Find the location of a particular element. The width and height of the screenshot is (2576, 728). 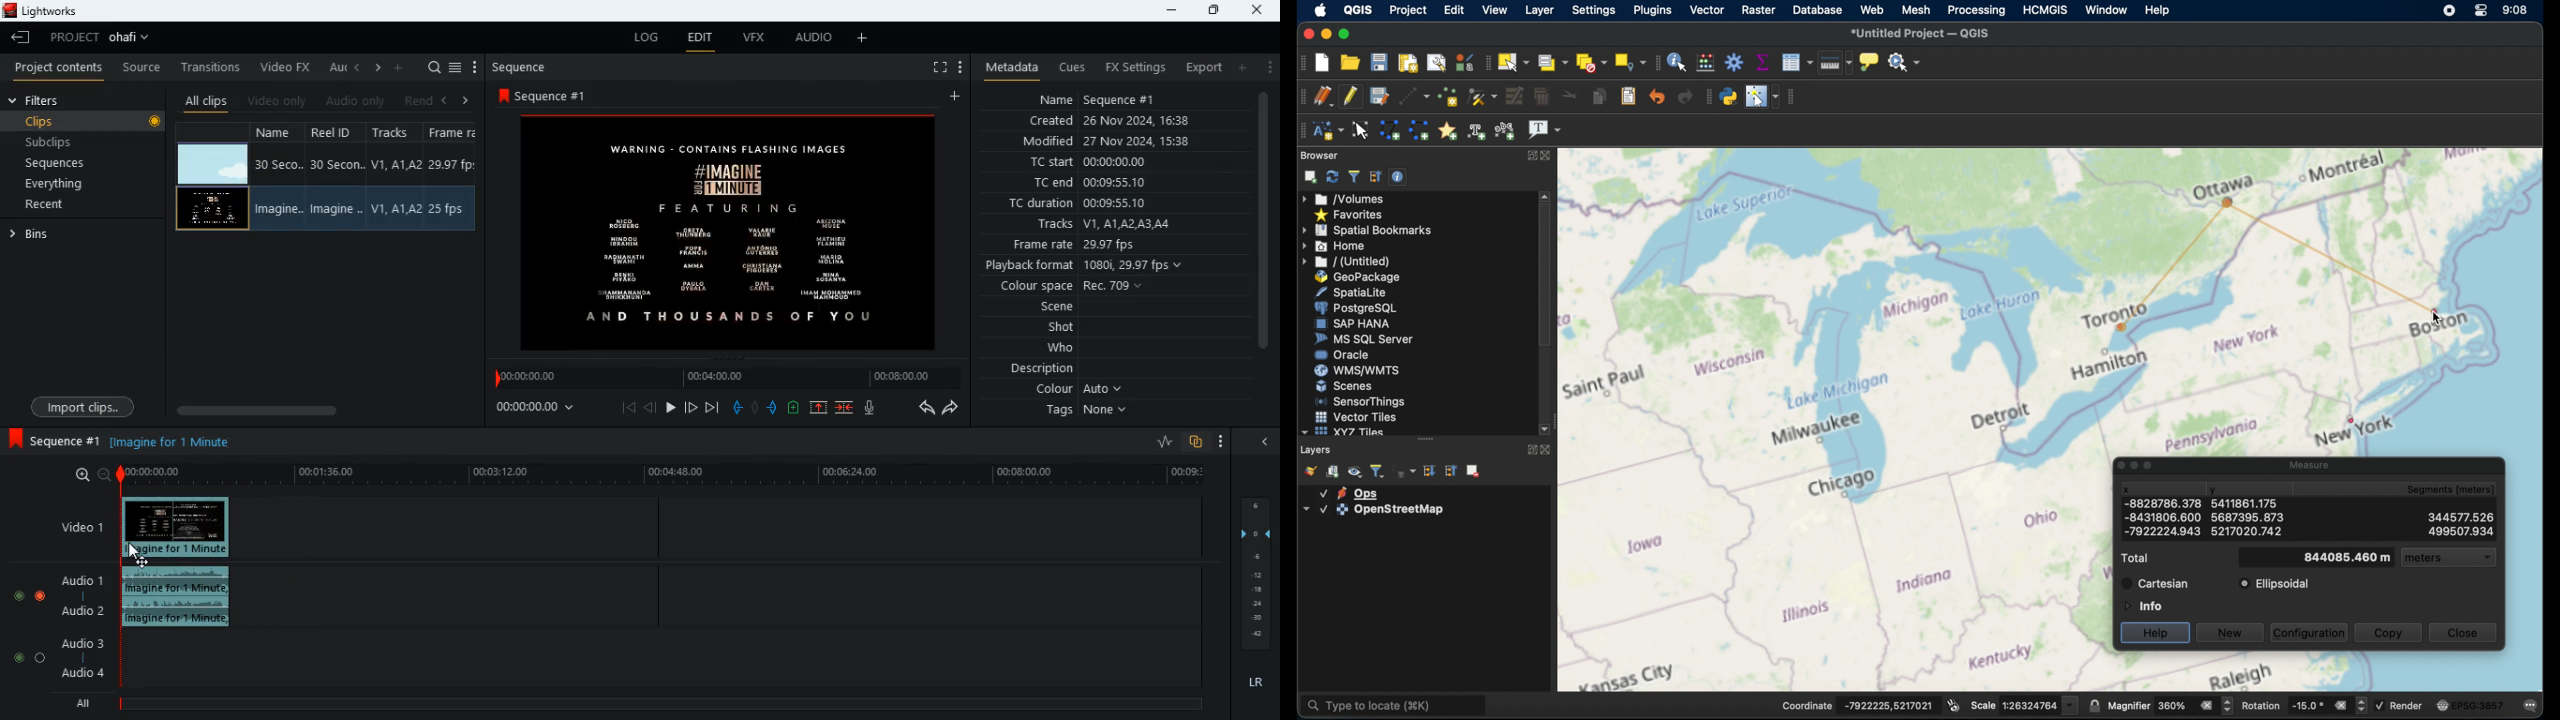

search is located at coordinates (435, 65).